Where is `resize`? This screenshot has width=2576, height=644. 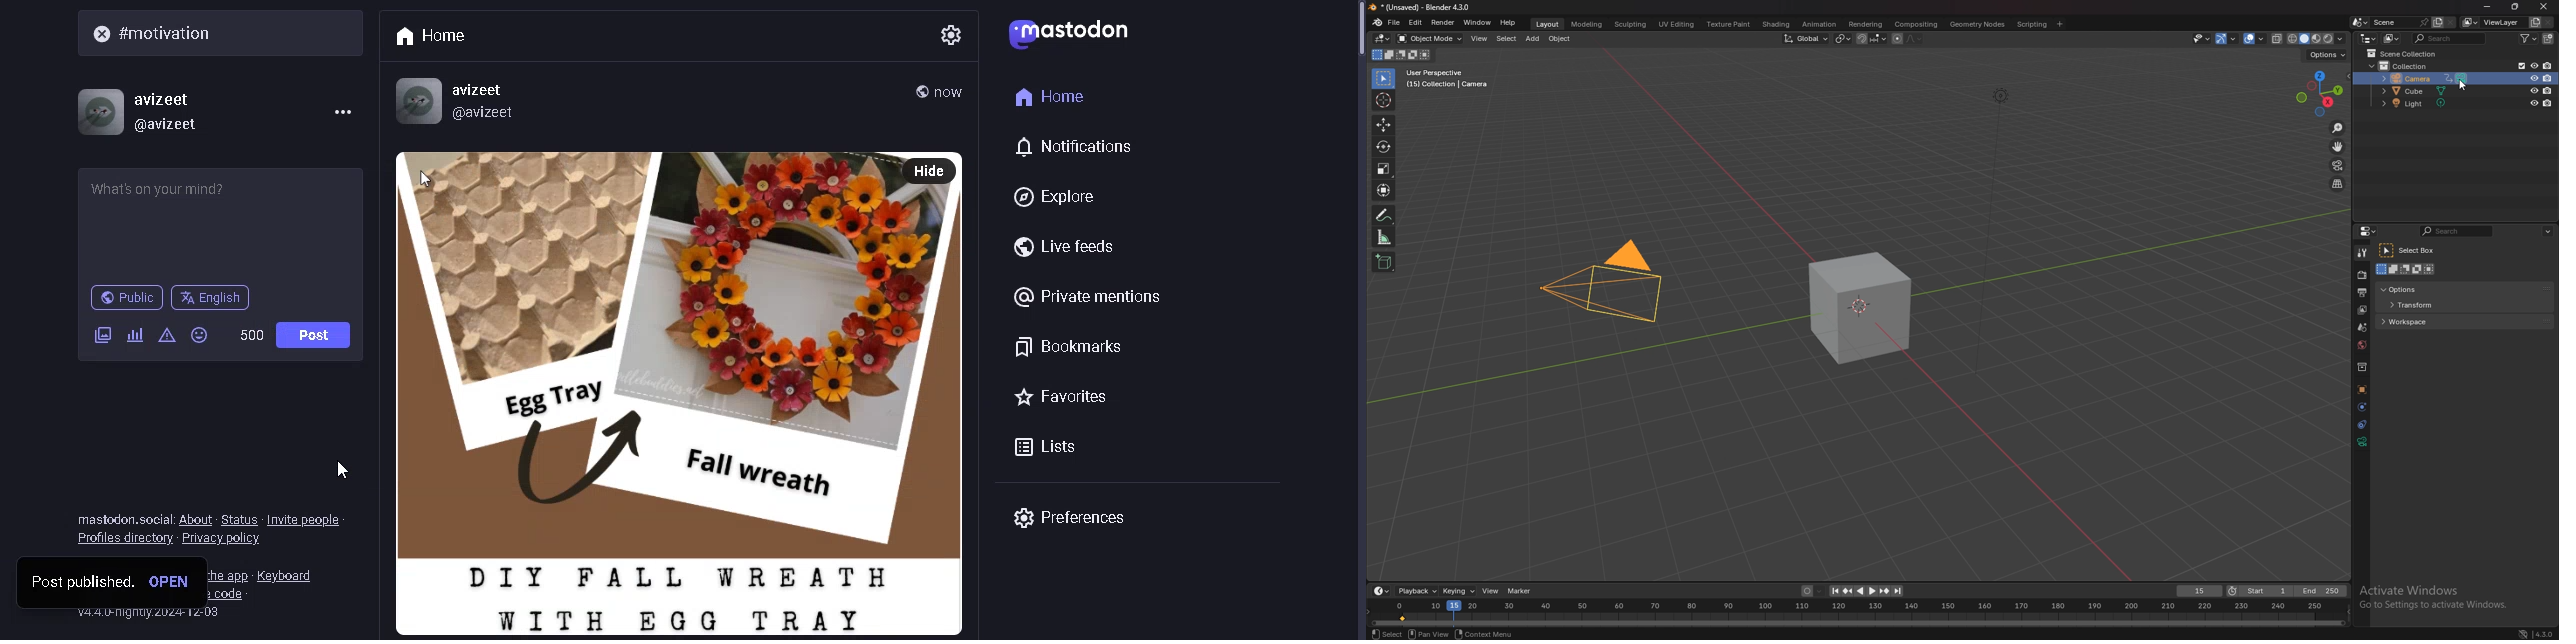 resize is located at coordinates (2513, 7).